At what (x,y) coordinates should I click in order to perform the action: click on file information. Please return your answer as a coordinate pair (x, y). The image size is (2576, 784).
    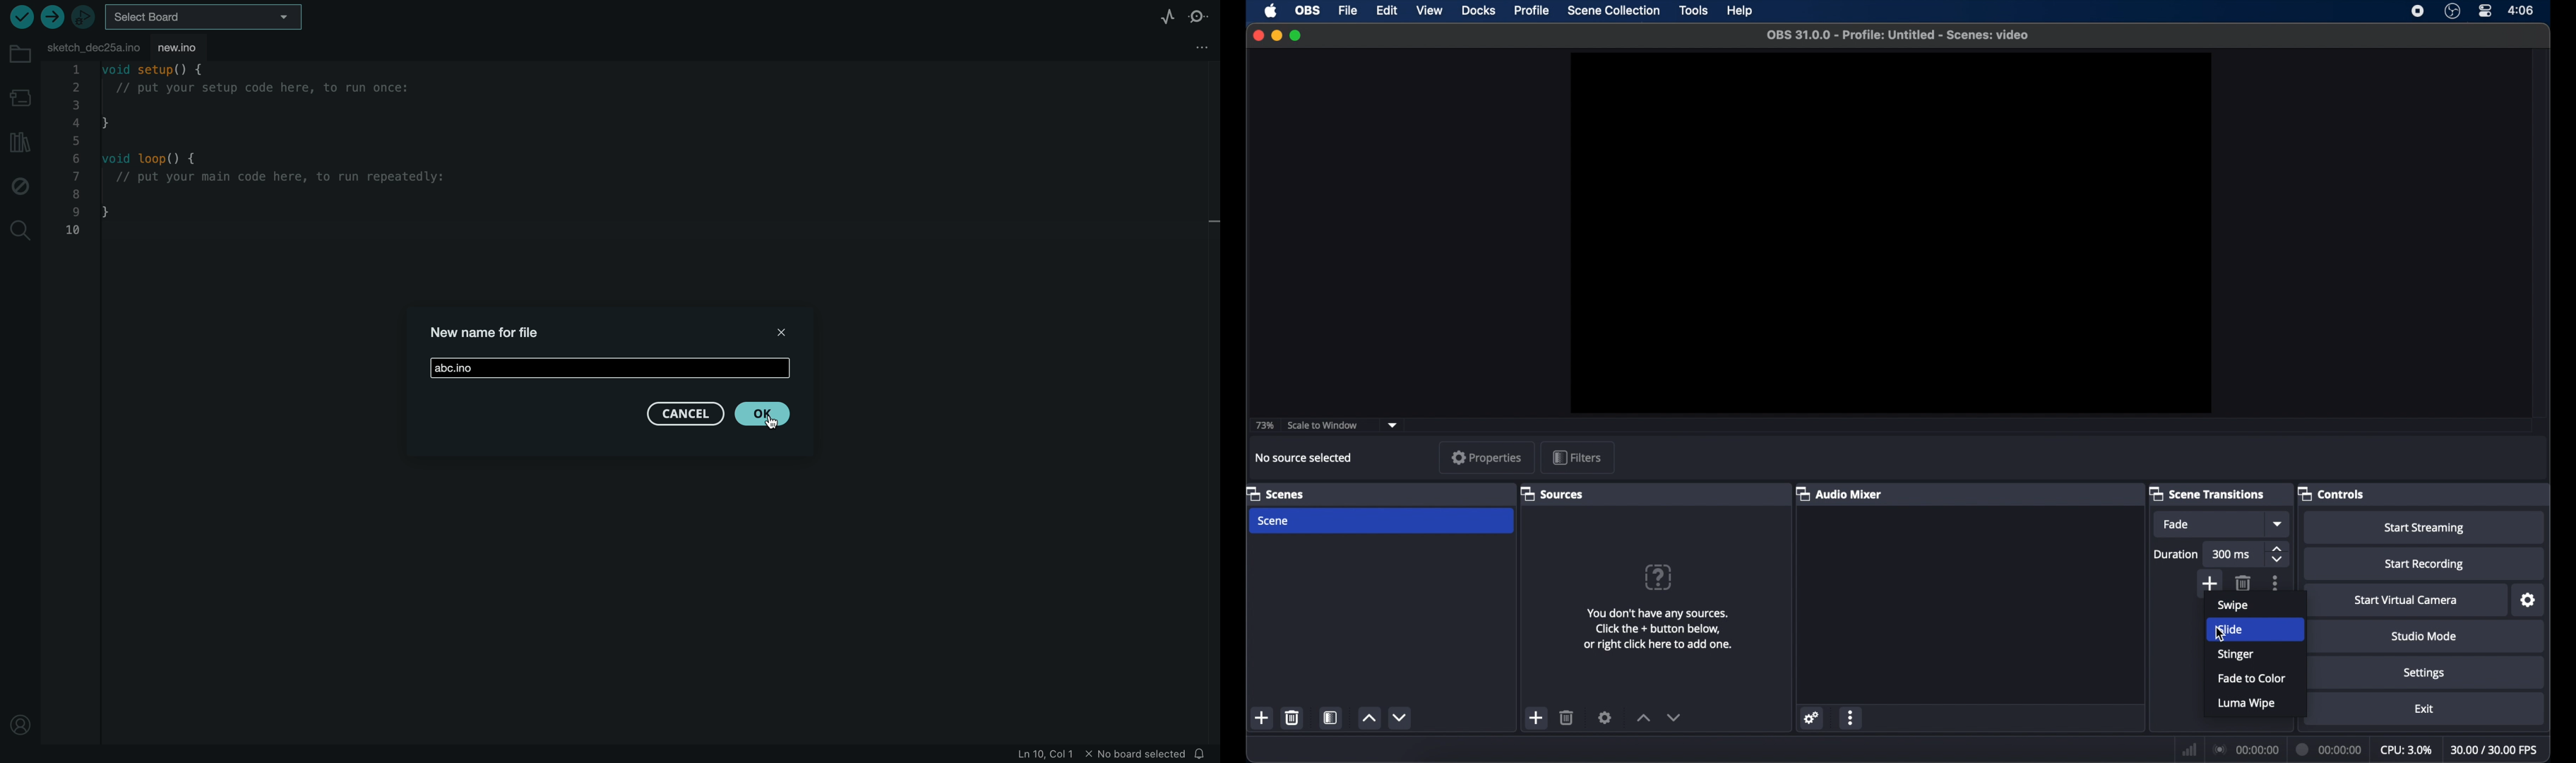
    Looking at the image, I should click on (1102, 755).